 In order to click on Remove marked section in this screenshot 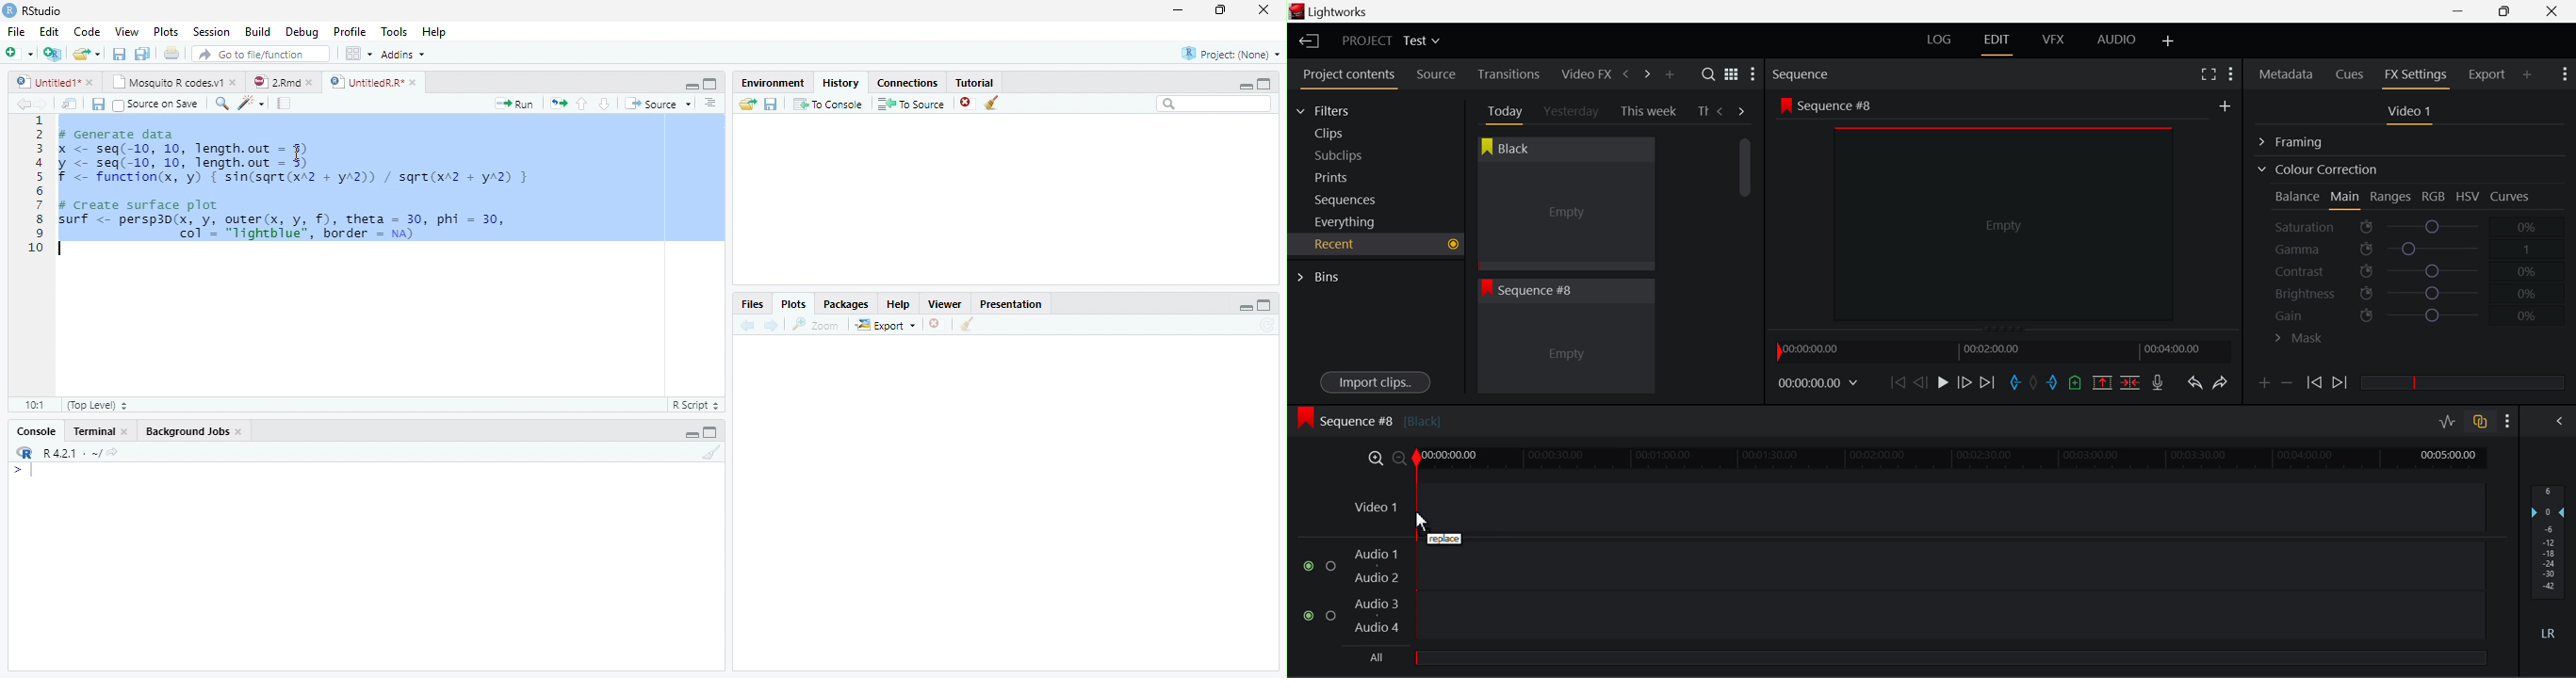, I will do `click(2102, 381)`.